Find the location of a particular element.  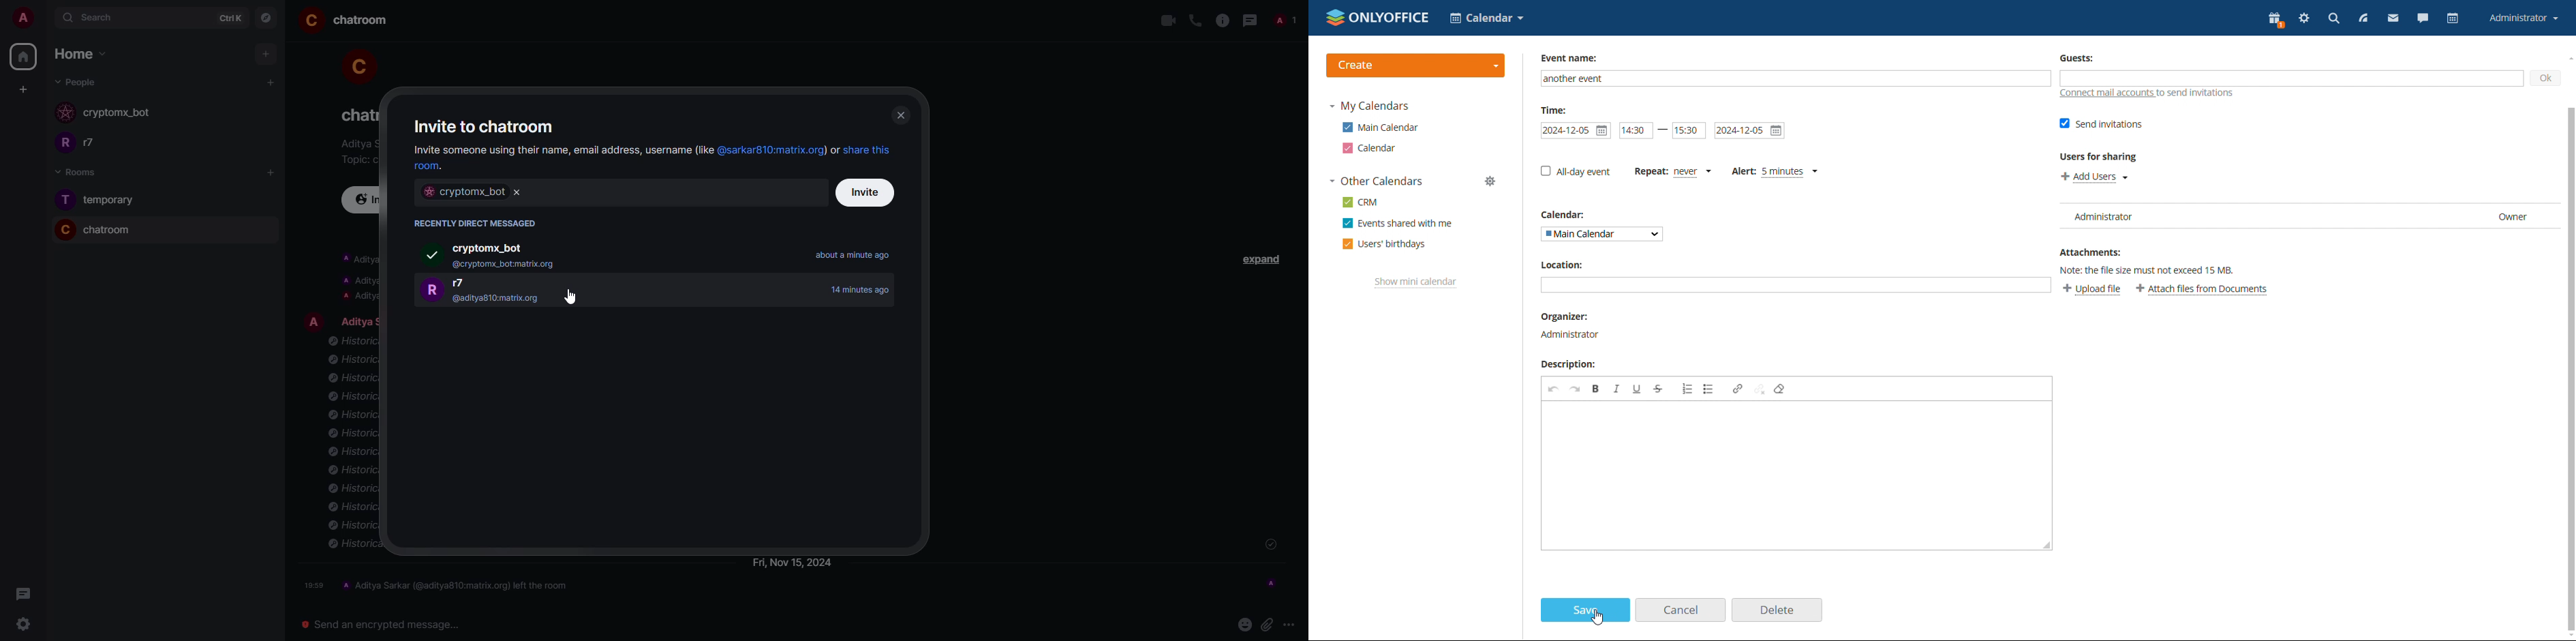

profile is located at coordinates (314, 320).